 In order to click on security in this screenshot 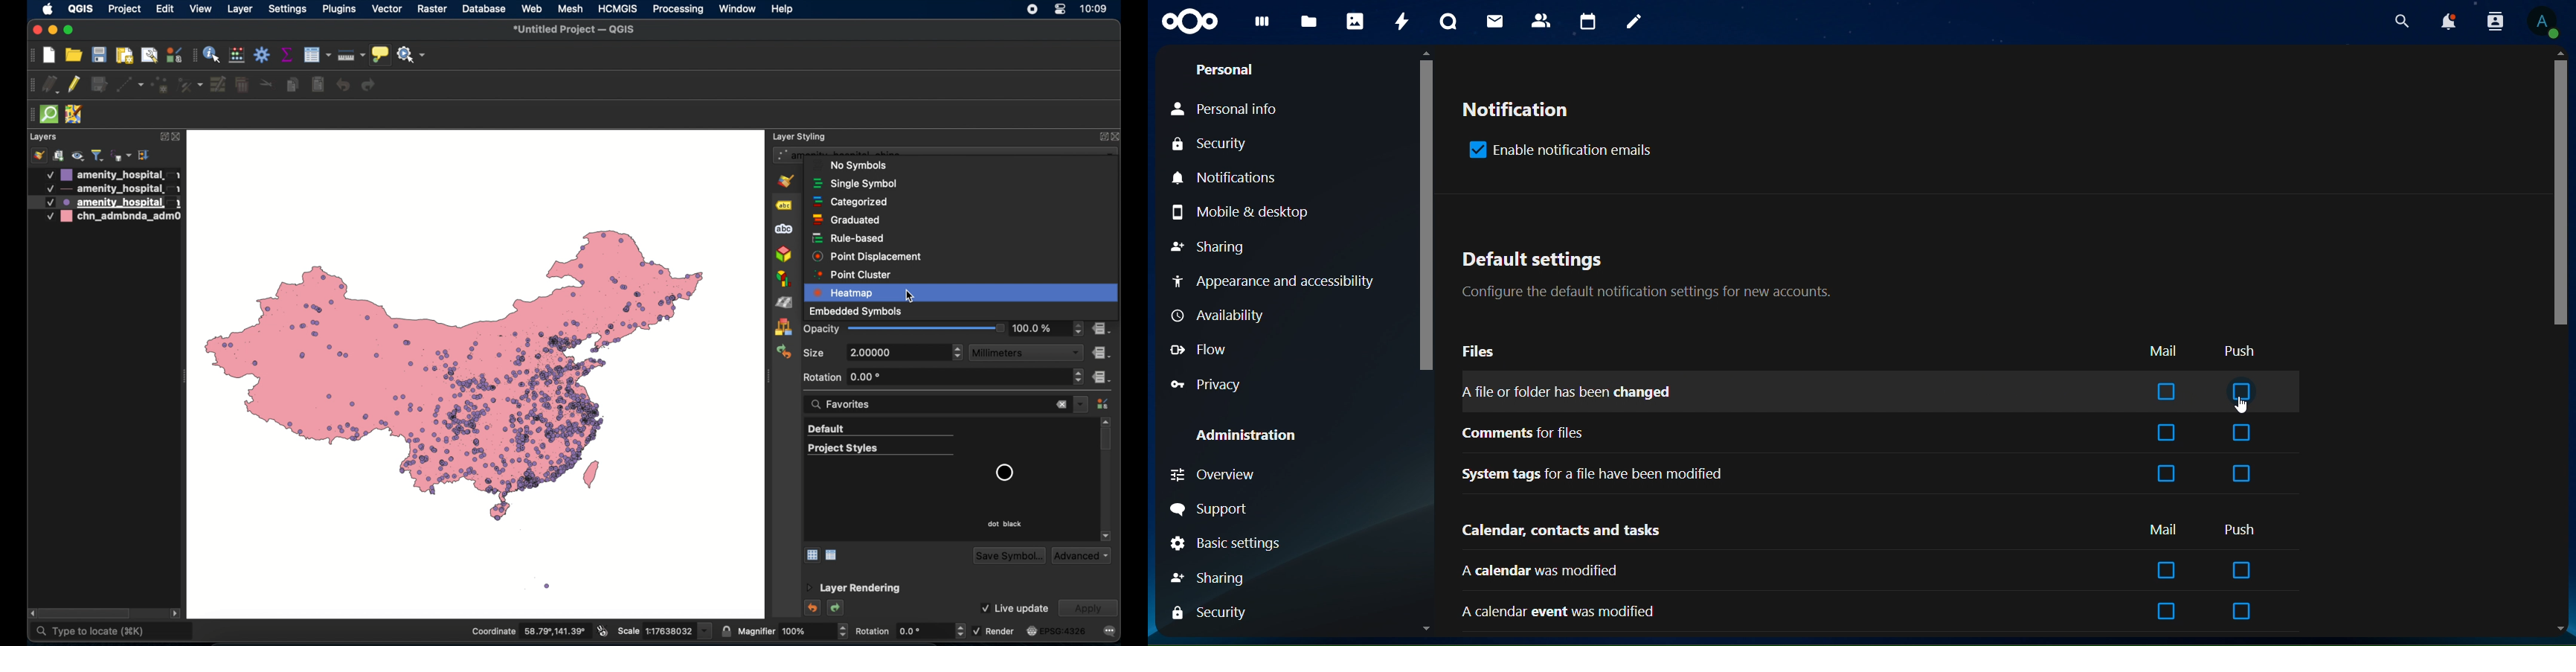, I will do `click(1206, 139)`.